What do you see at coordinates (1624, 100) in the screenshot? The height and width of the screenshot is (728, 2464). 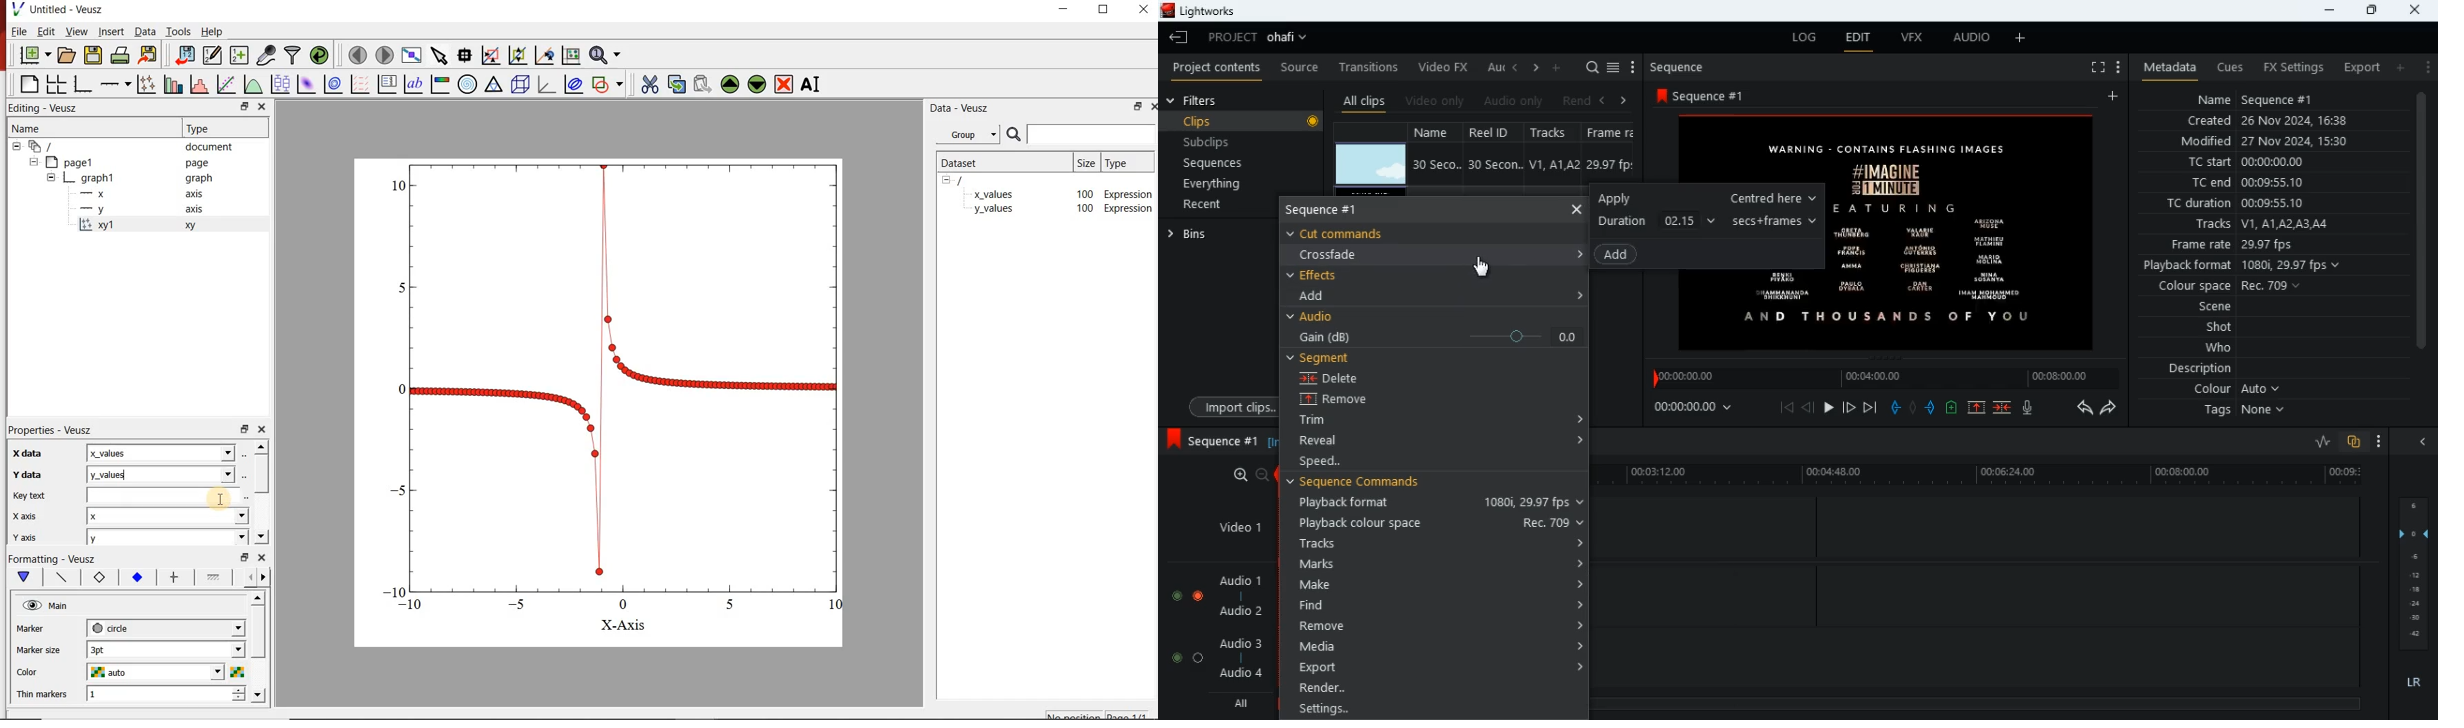 I see `right` at bounding box center [1624, 100].